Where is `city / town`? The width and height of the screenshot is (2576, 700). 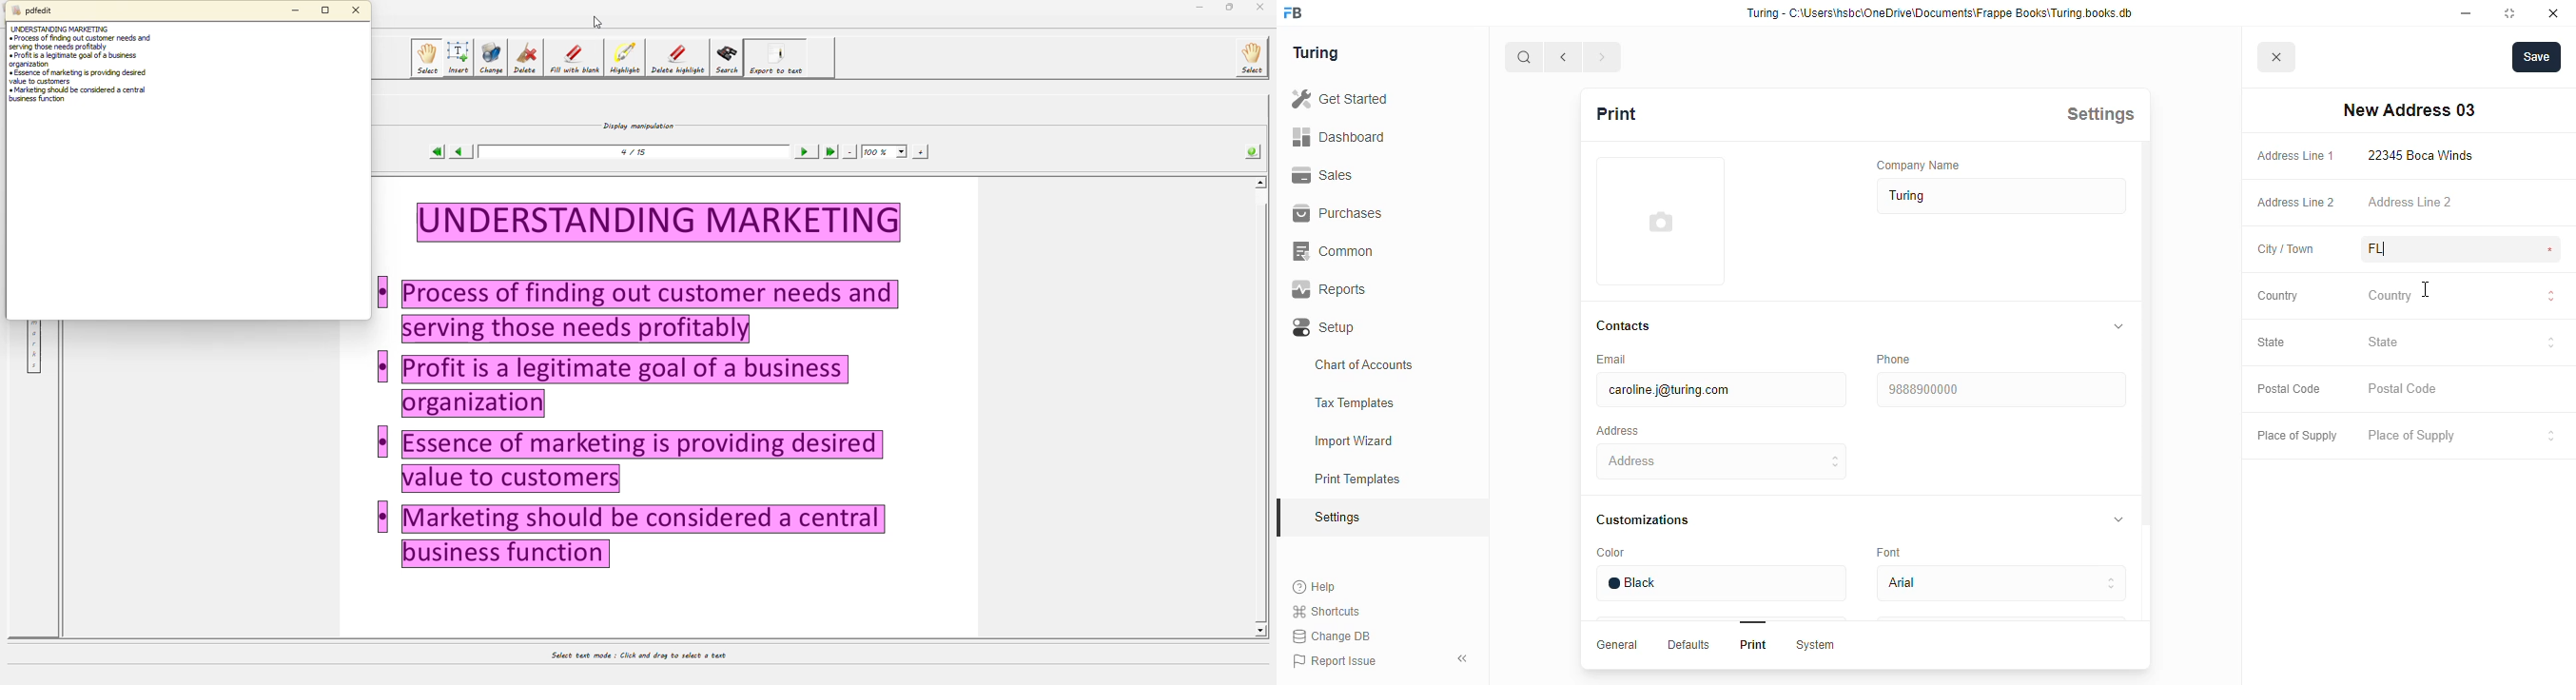
city / town is located at coordinates (2287, 250).